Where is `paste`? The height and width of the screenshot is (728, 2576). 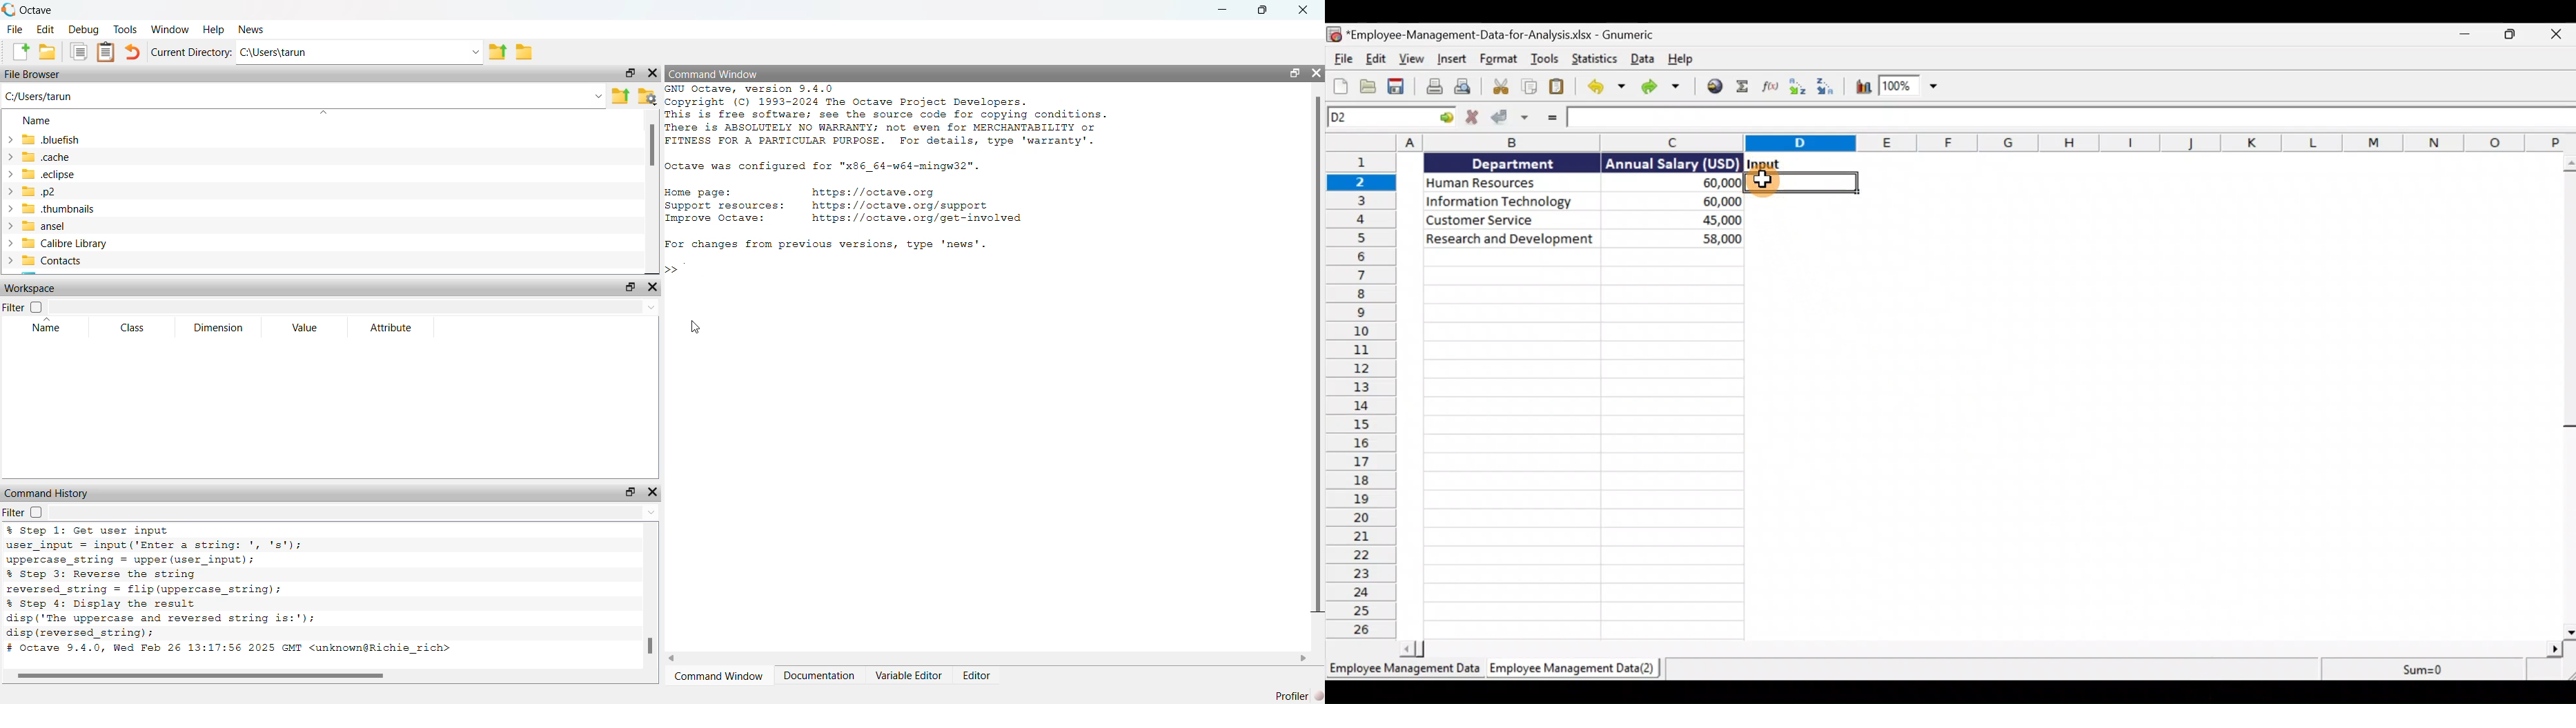
paste is located at coordinates (106, 52).